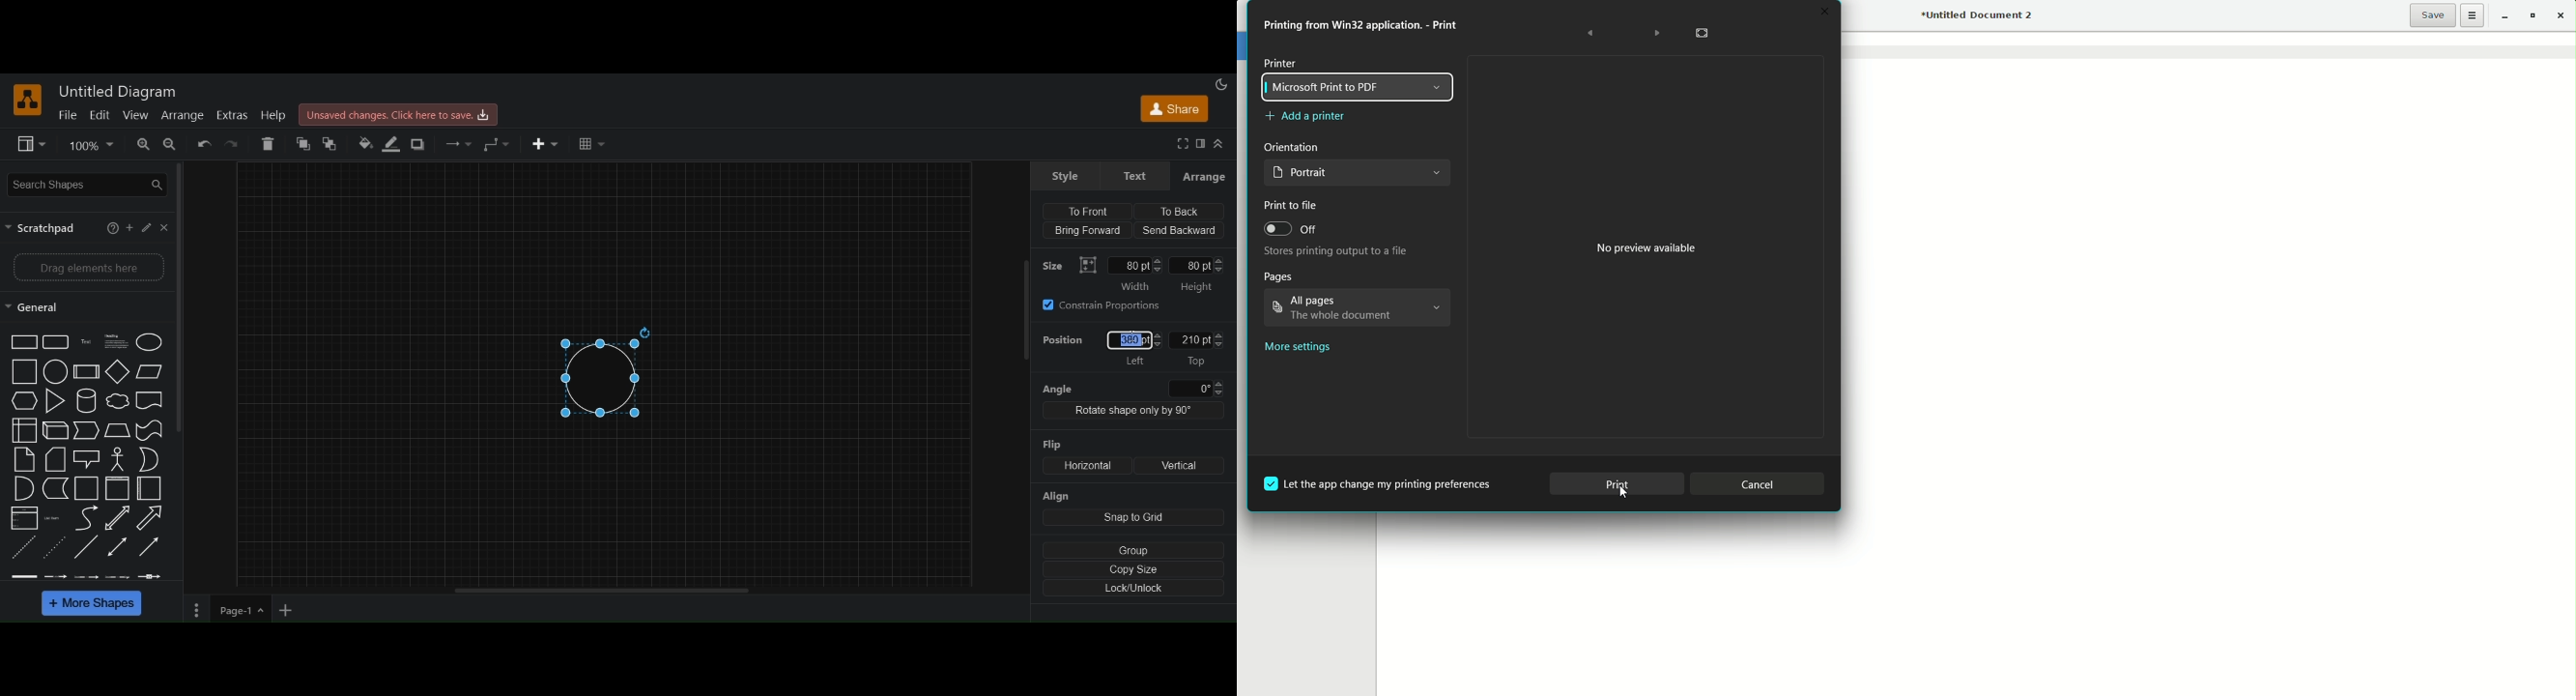  Describe the element at coordinates (87, 459) in the screenshot. I see `Comment` at that location.